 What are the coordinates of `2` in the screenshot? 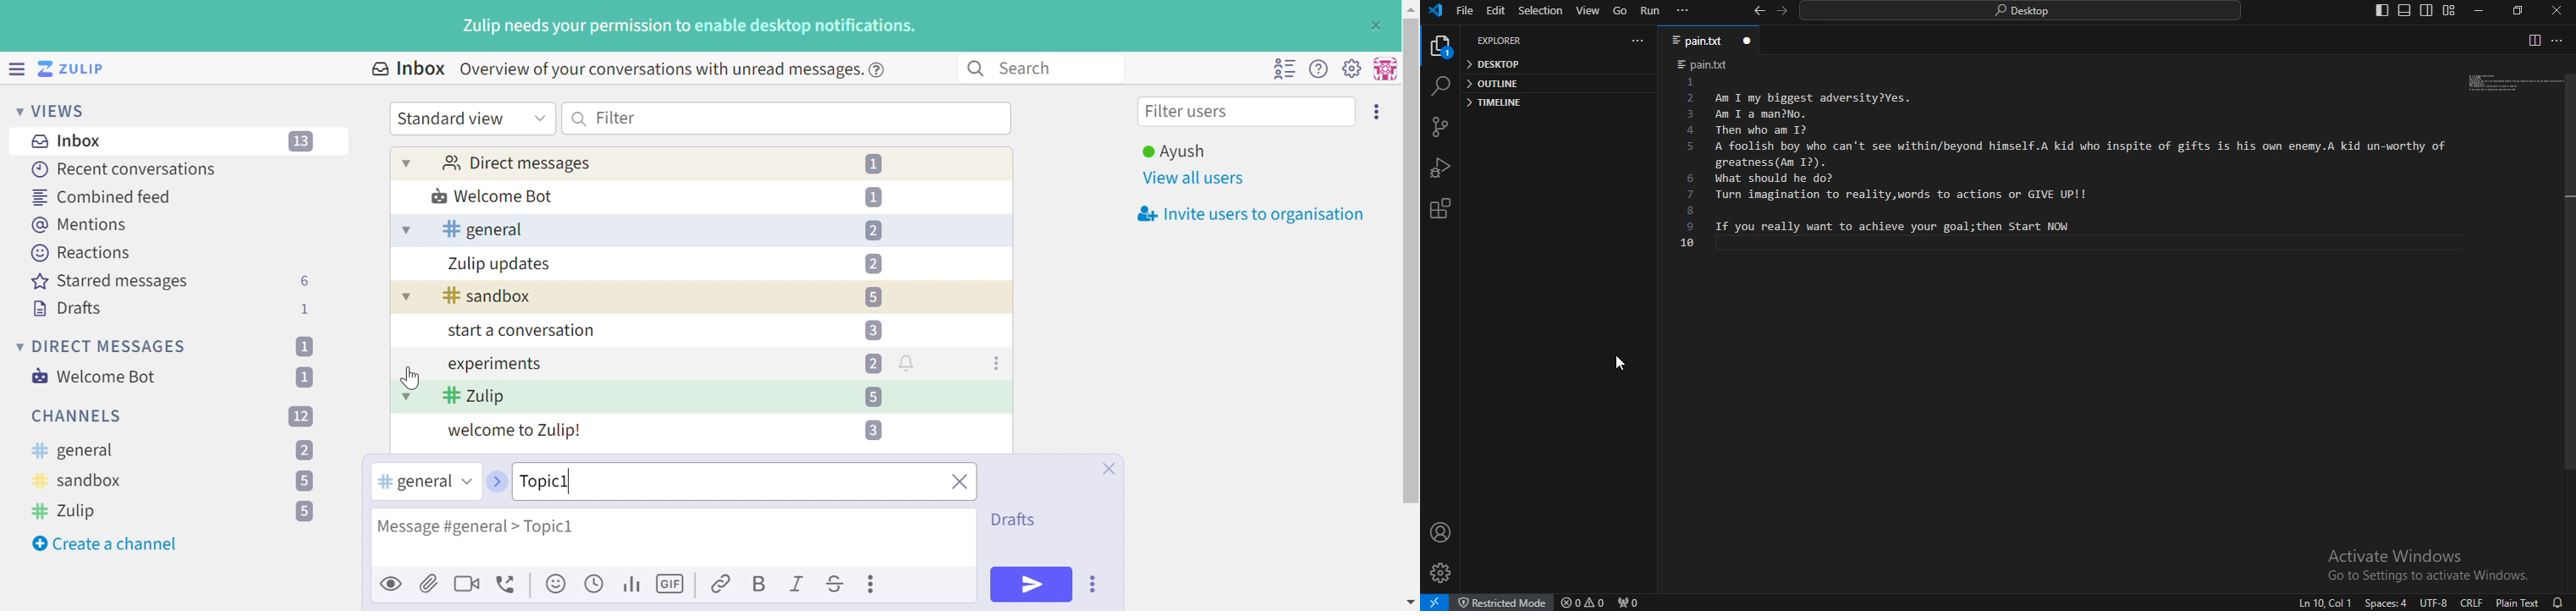 It's located at (873, 263).